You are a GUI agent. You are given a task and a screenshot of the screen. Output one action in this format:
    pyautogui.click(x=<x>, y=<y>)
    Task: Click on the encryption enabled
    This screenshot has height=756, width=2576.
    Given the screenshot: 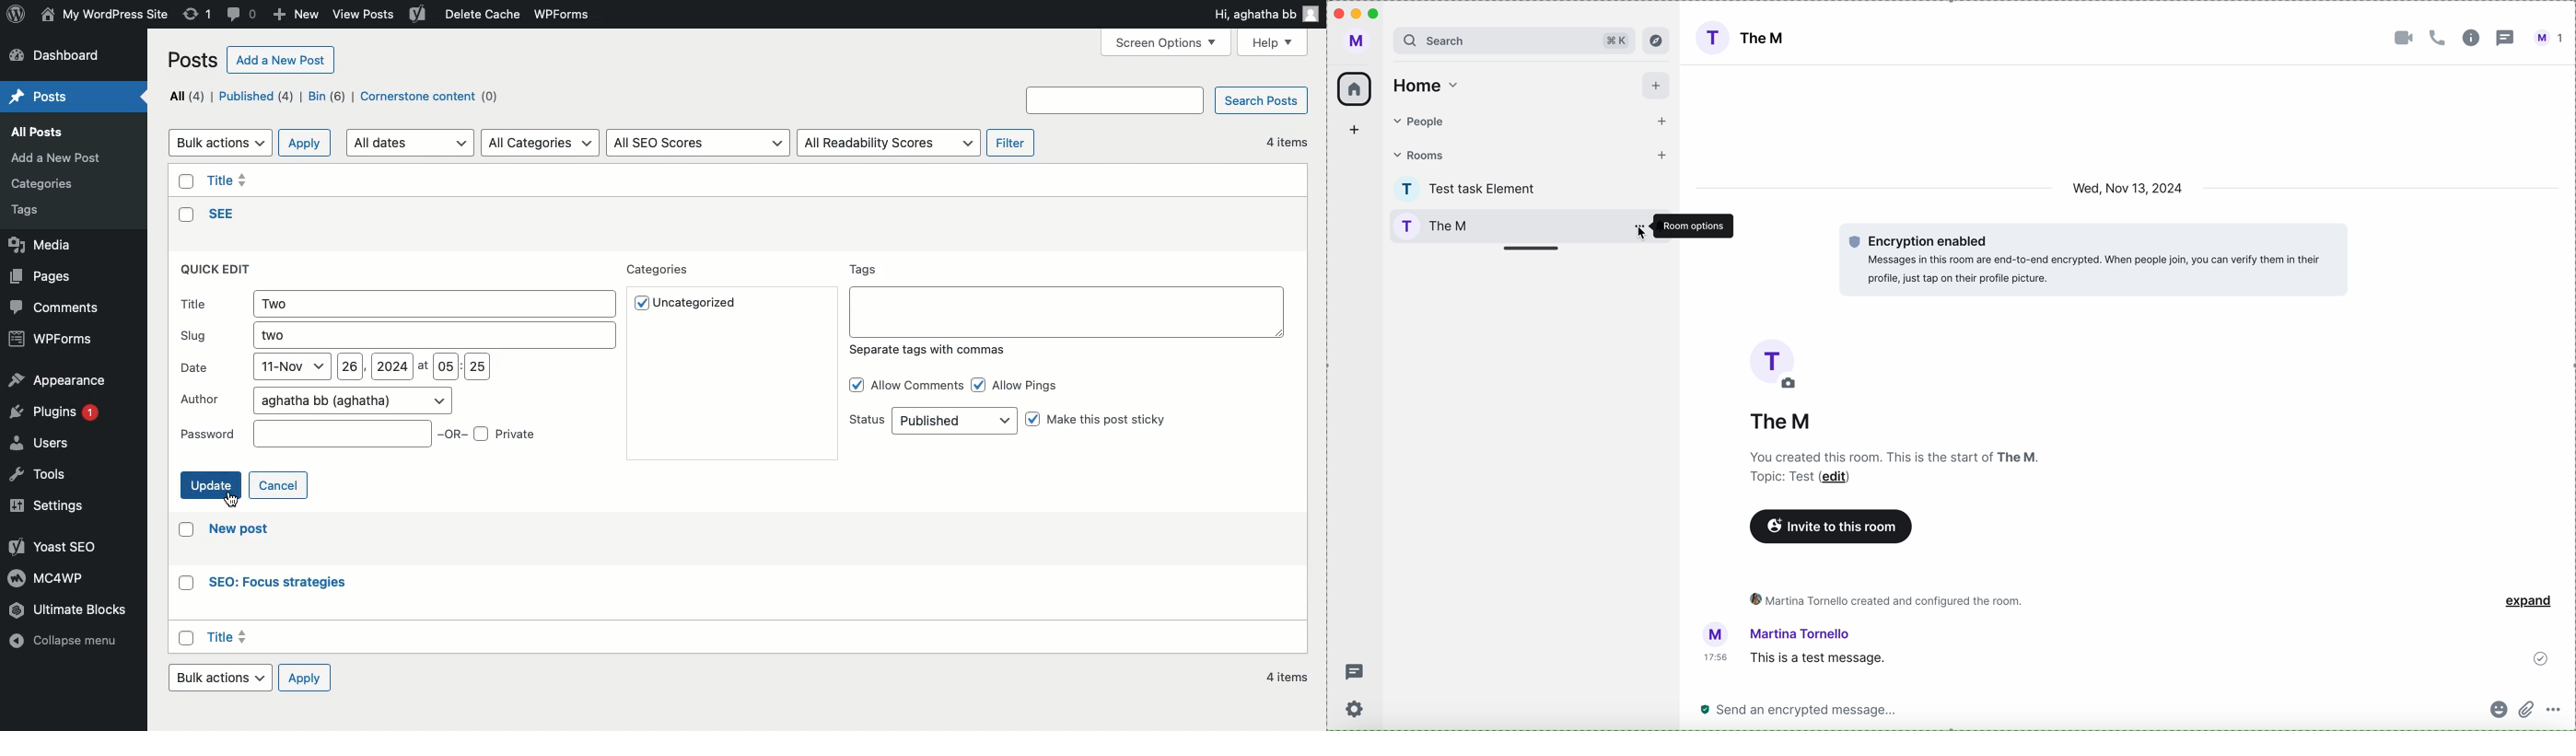 What is the action you would take?
    pyautogui.click(x=2091, y=259)
    